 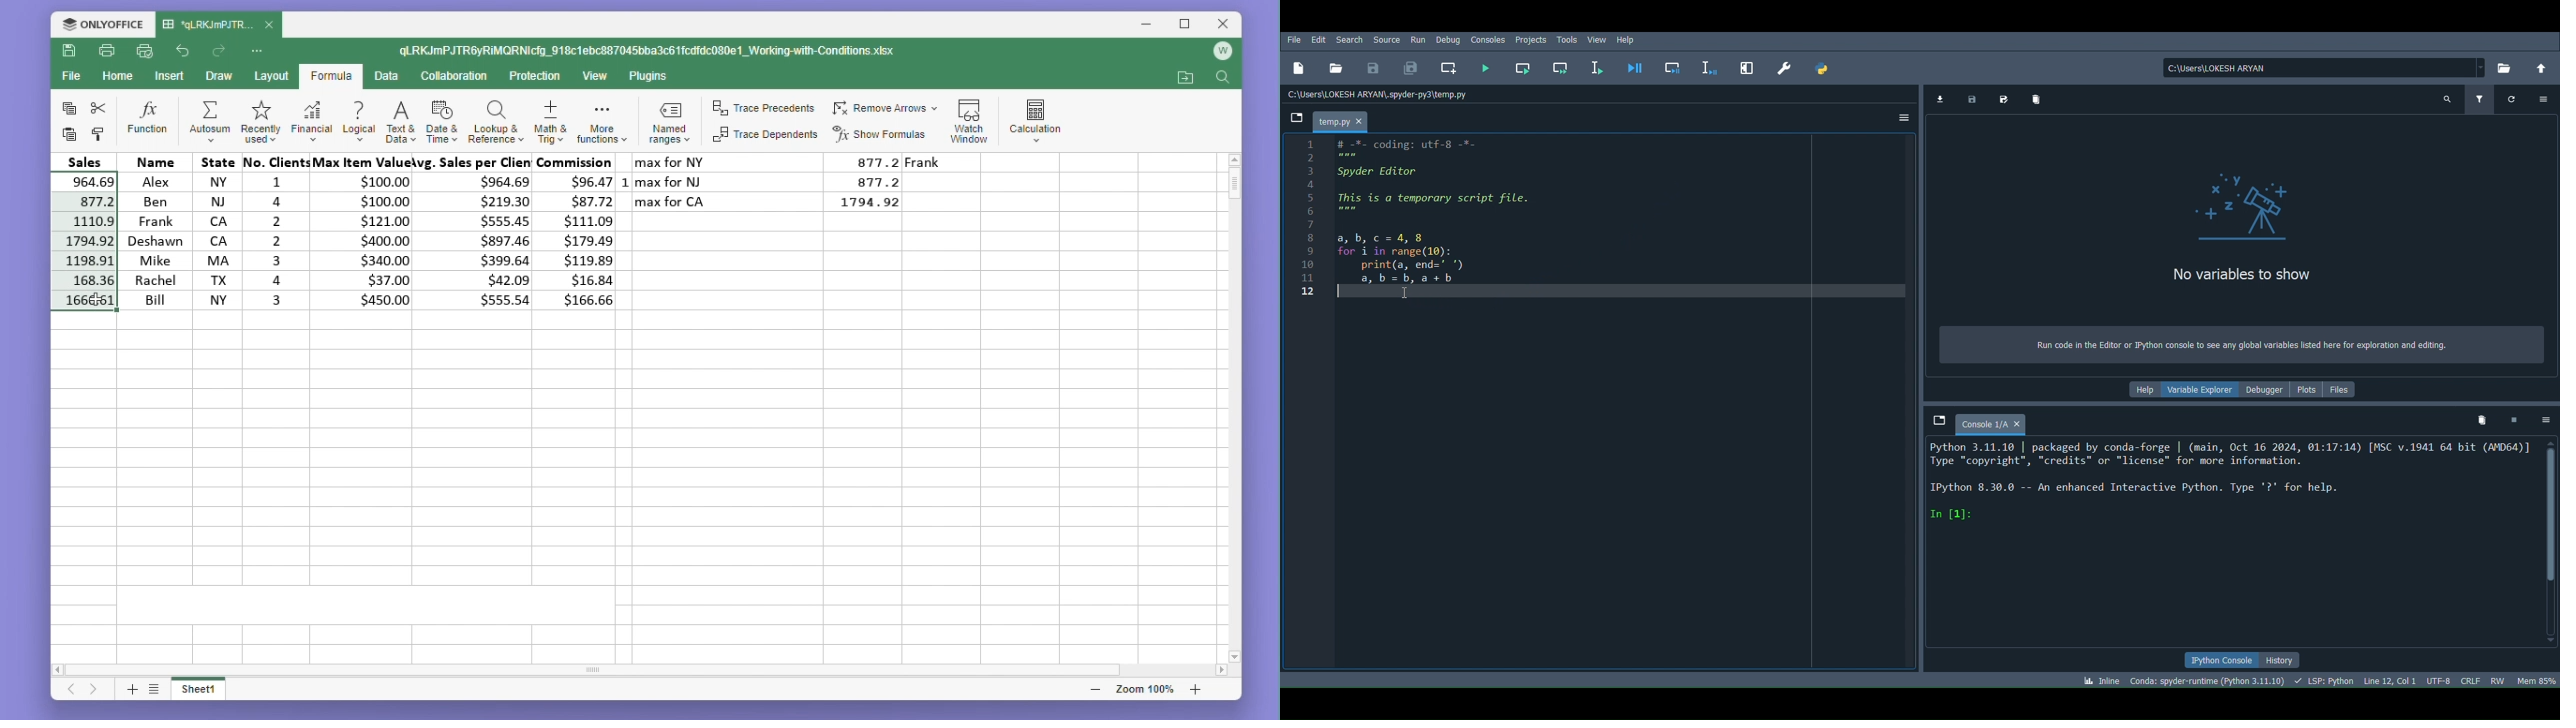 I want to click on Options, so click(x=2545, y=422).